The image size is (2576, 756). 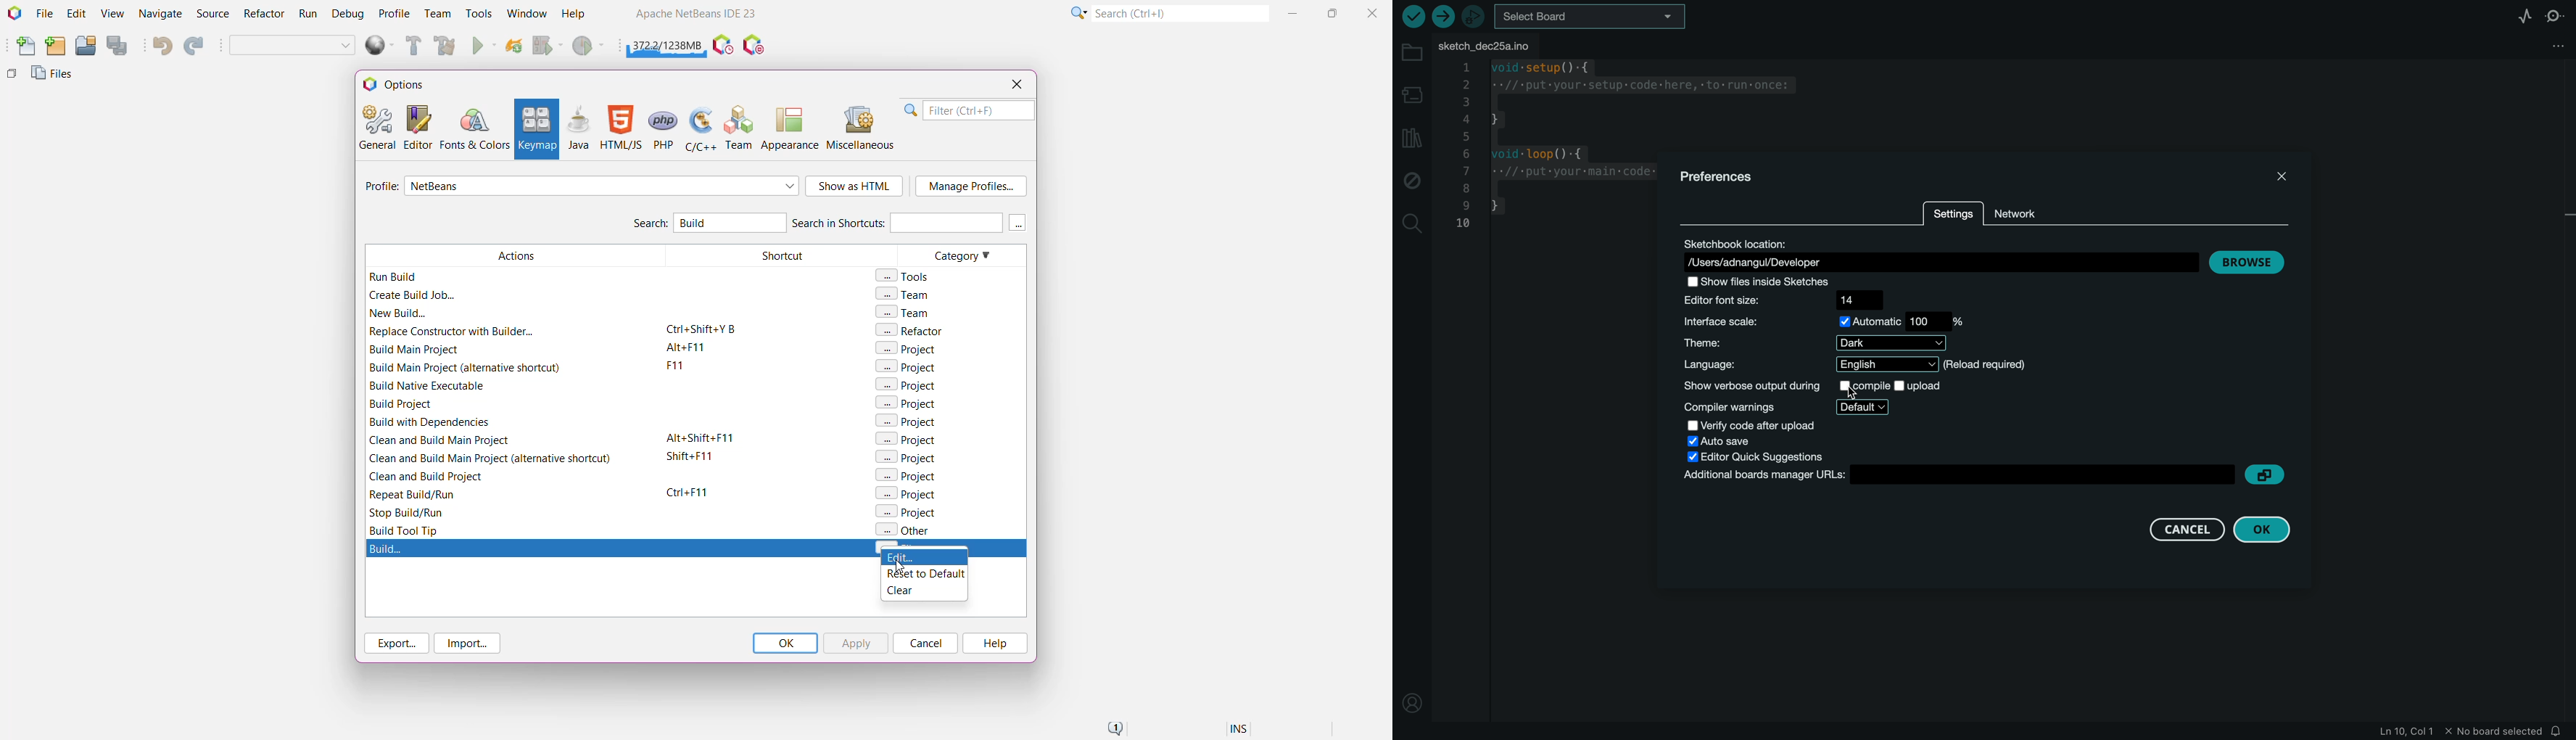 I want to click on Pause IDE profiling and take a Snapshot, so click(x=723, y=46).